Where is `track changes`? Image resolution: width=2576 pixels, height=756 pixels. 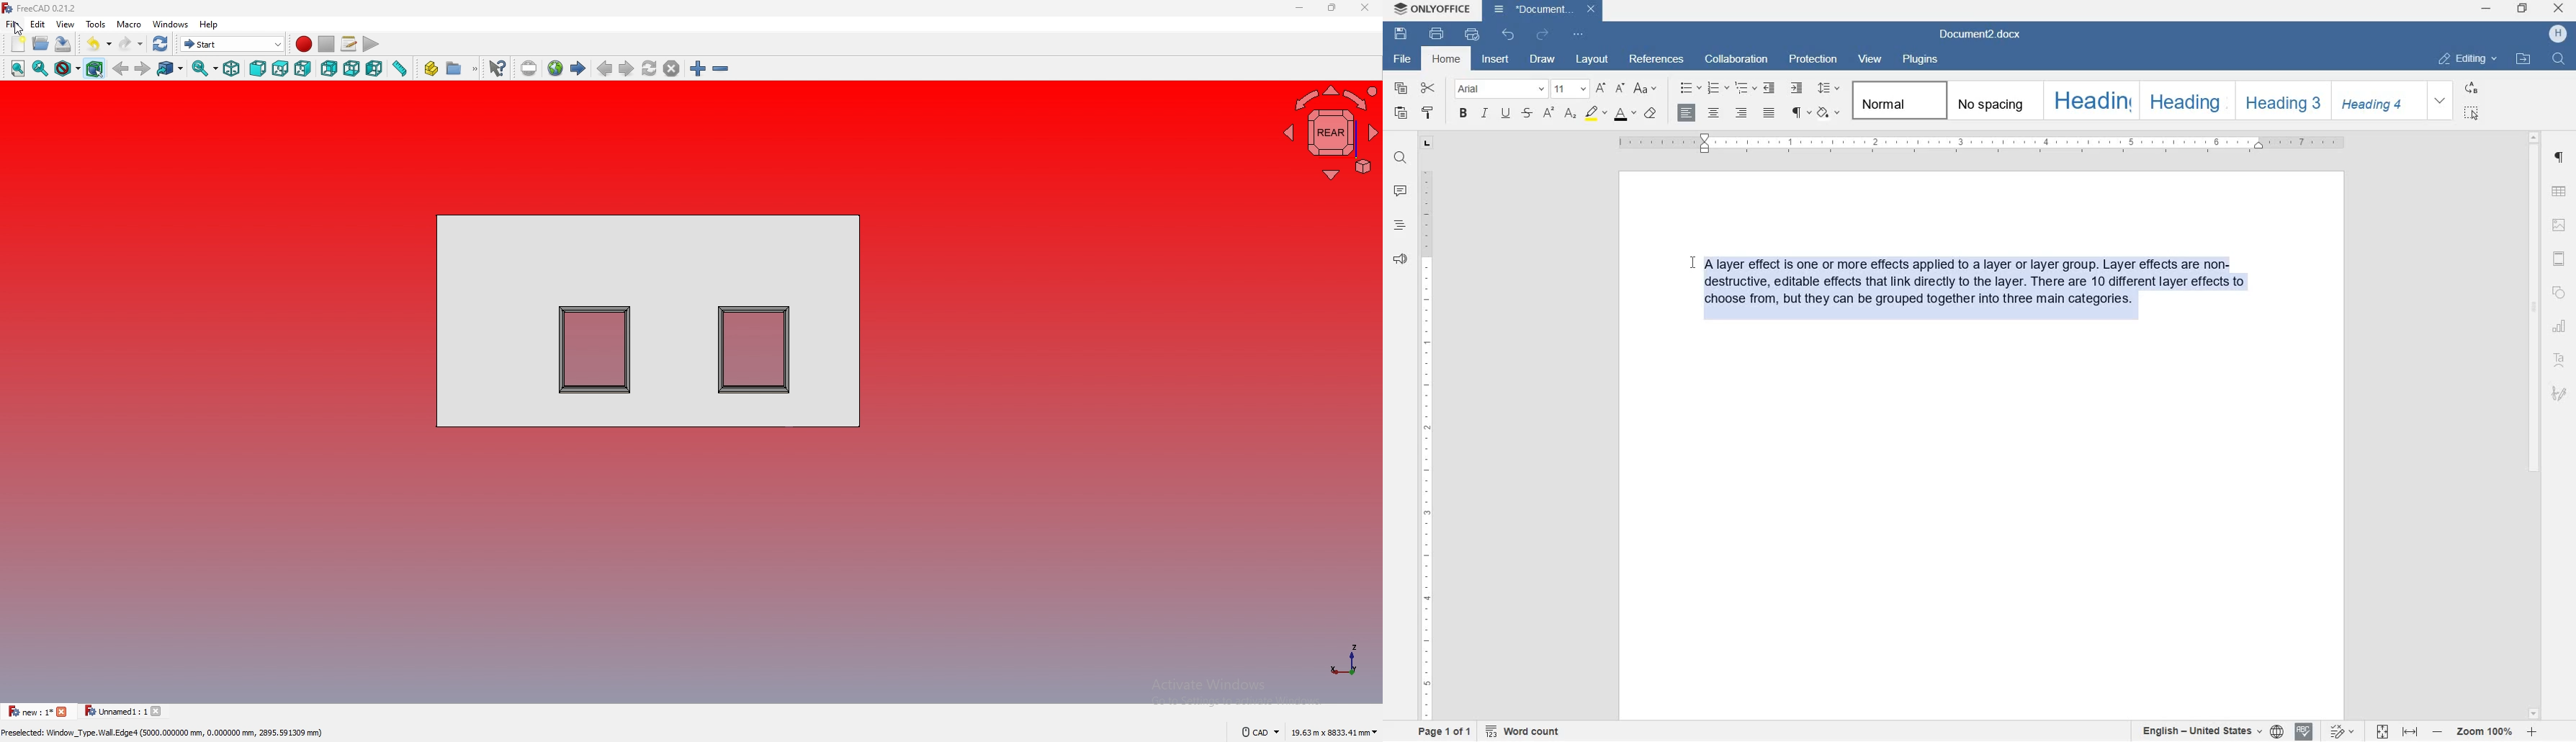 track changes is located at coordinates (2343, 731).